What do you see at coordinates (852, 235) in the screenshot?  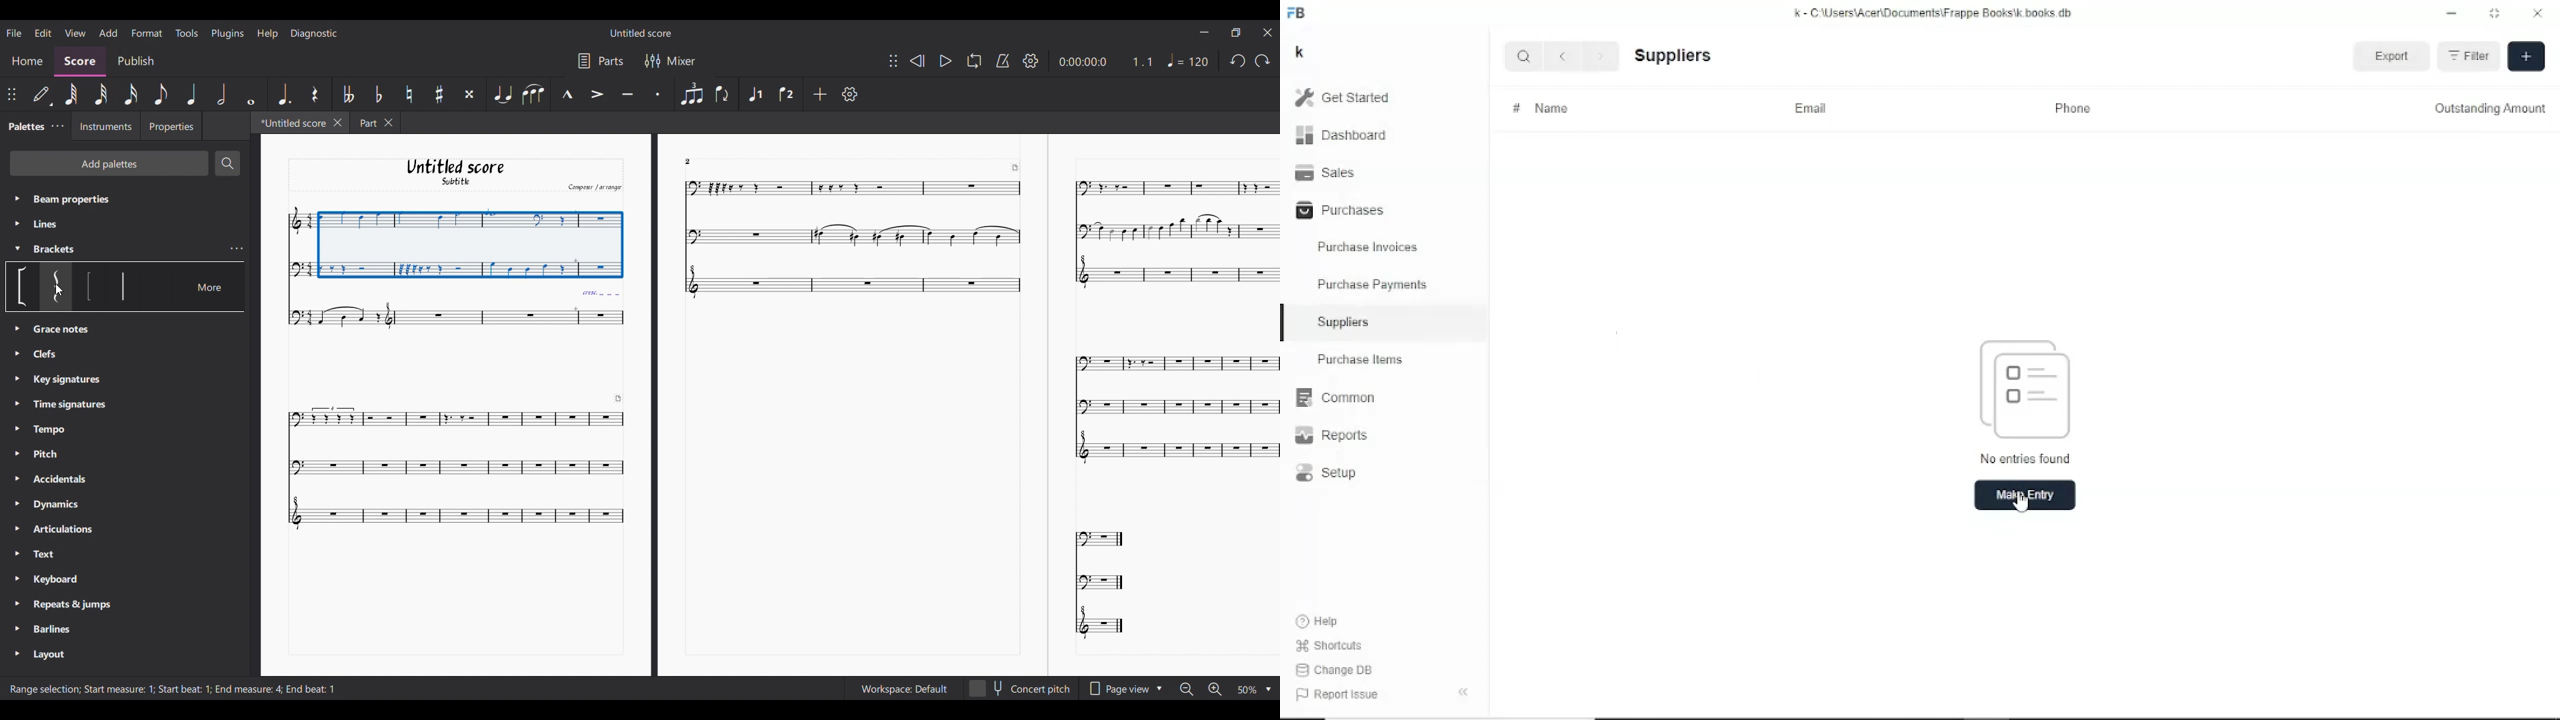 I see `` at bounding box center [852, 235].